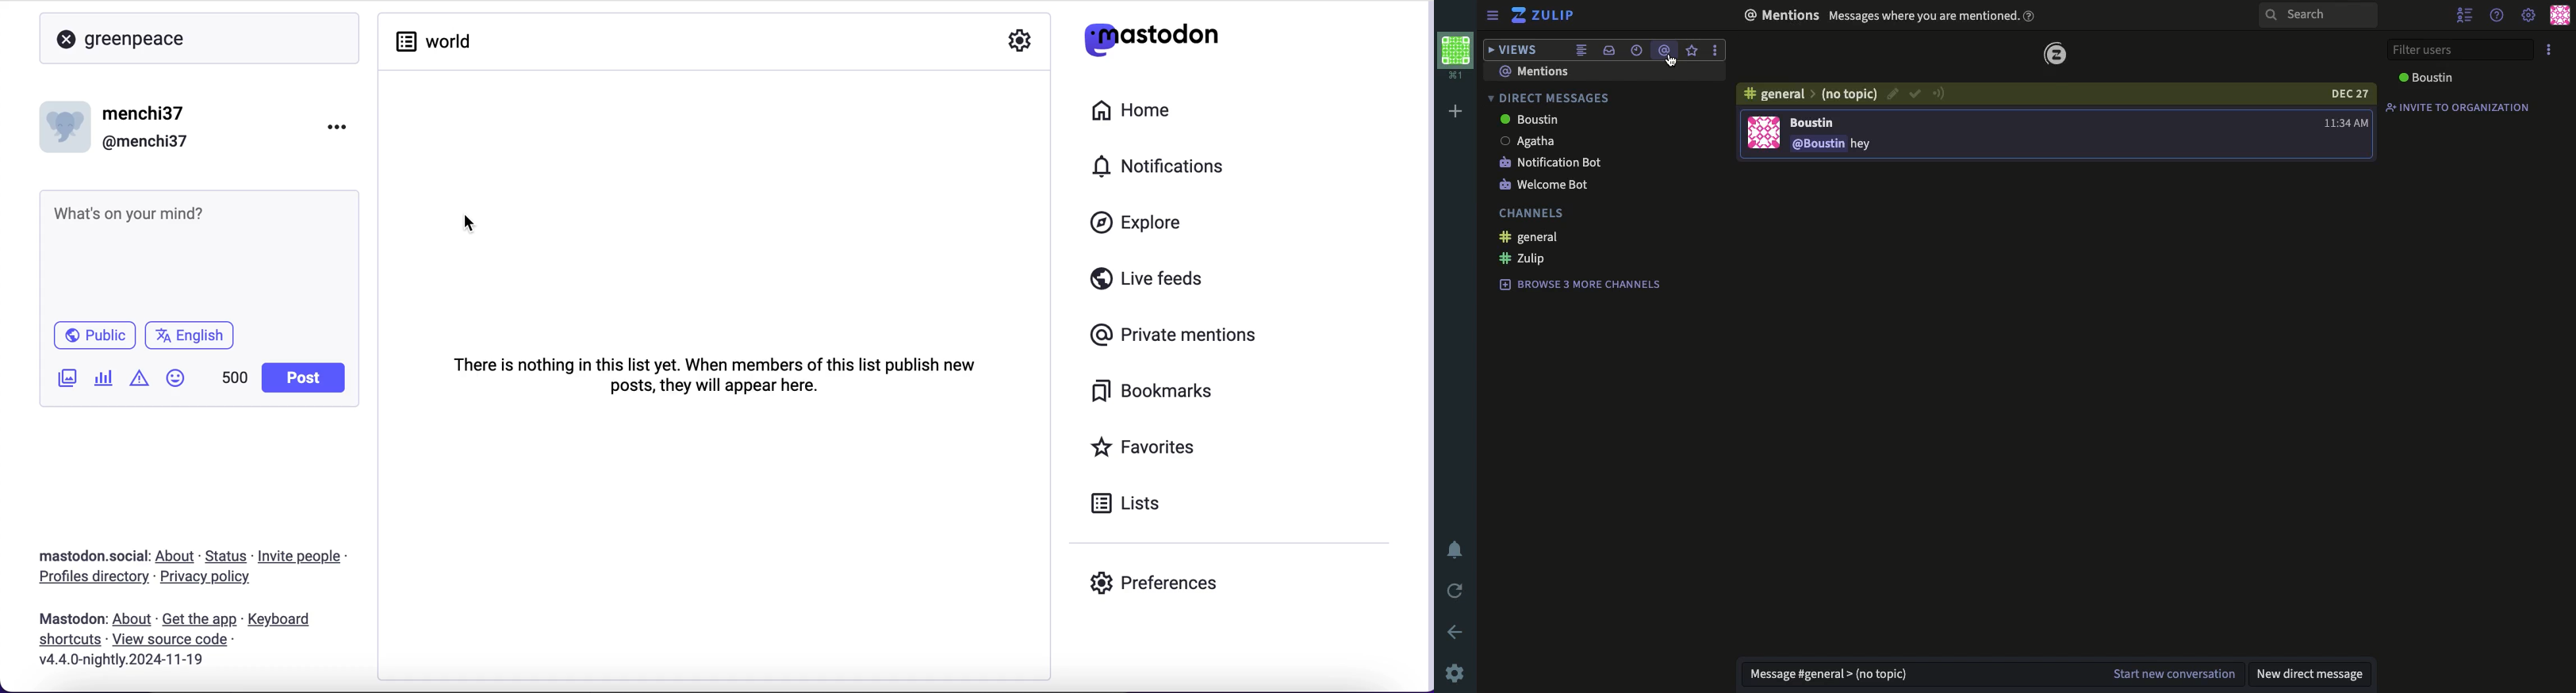  I want to click on welcome bot, so click(1544, 184).